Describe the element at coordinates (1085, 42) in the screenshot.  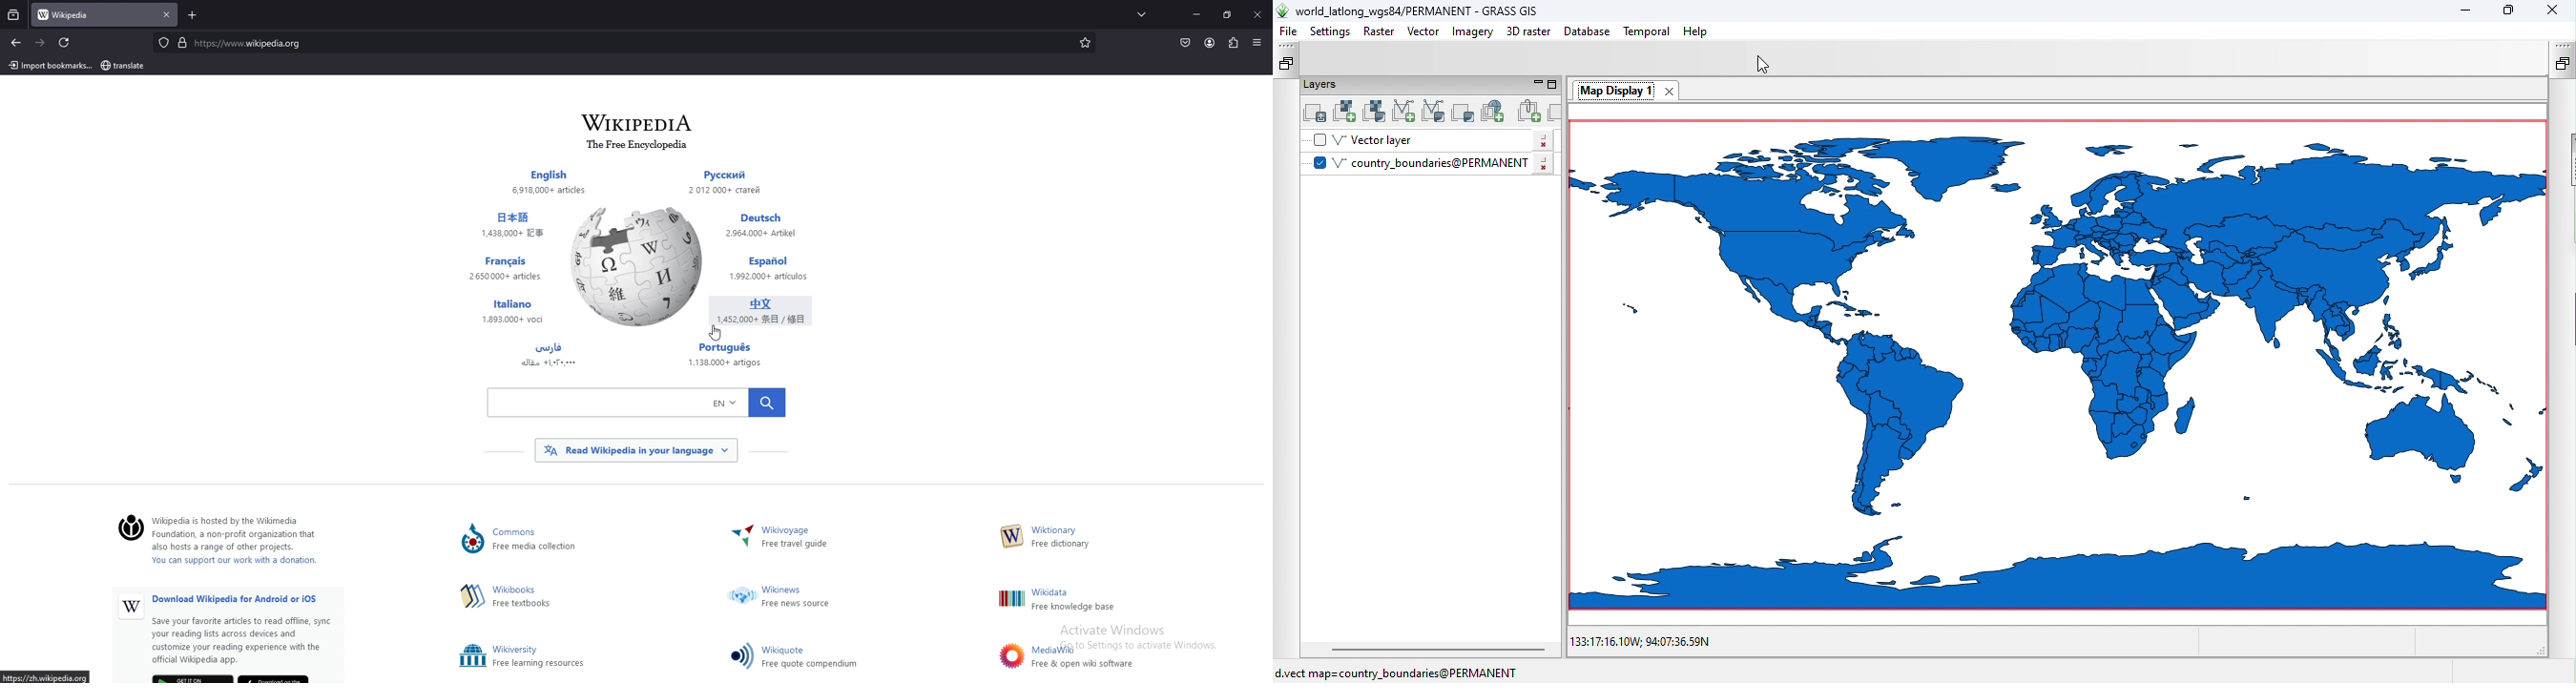
I see `bookmarks` at that location.